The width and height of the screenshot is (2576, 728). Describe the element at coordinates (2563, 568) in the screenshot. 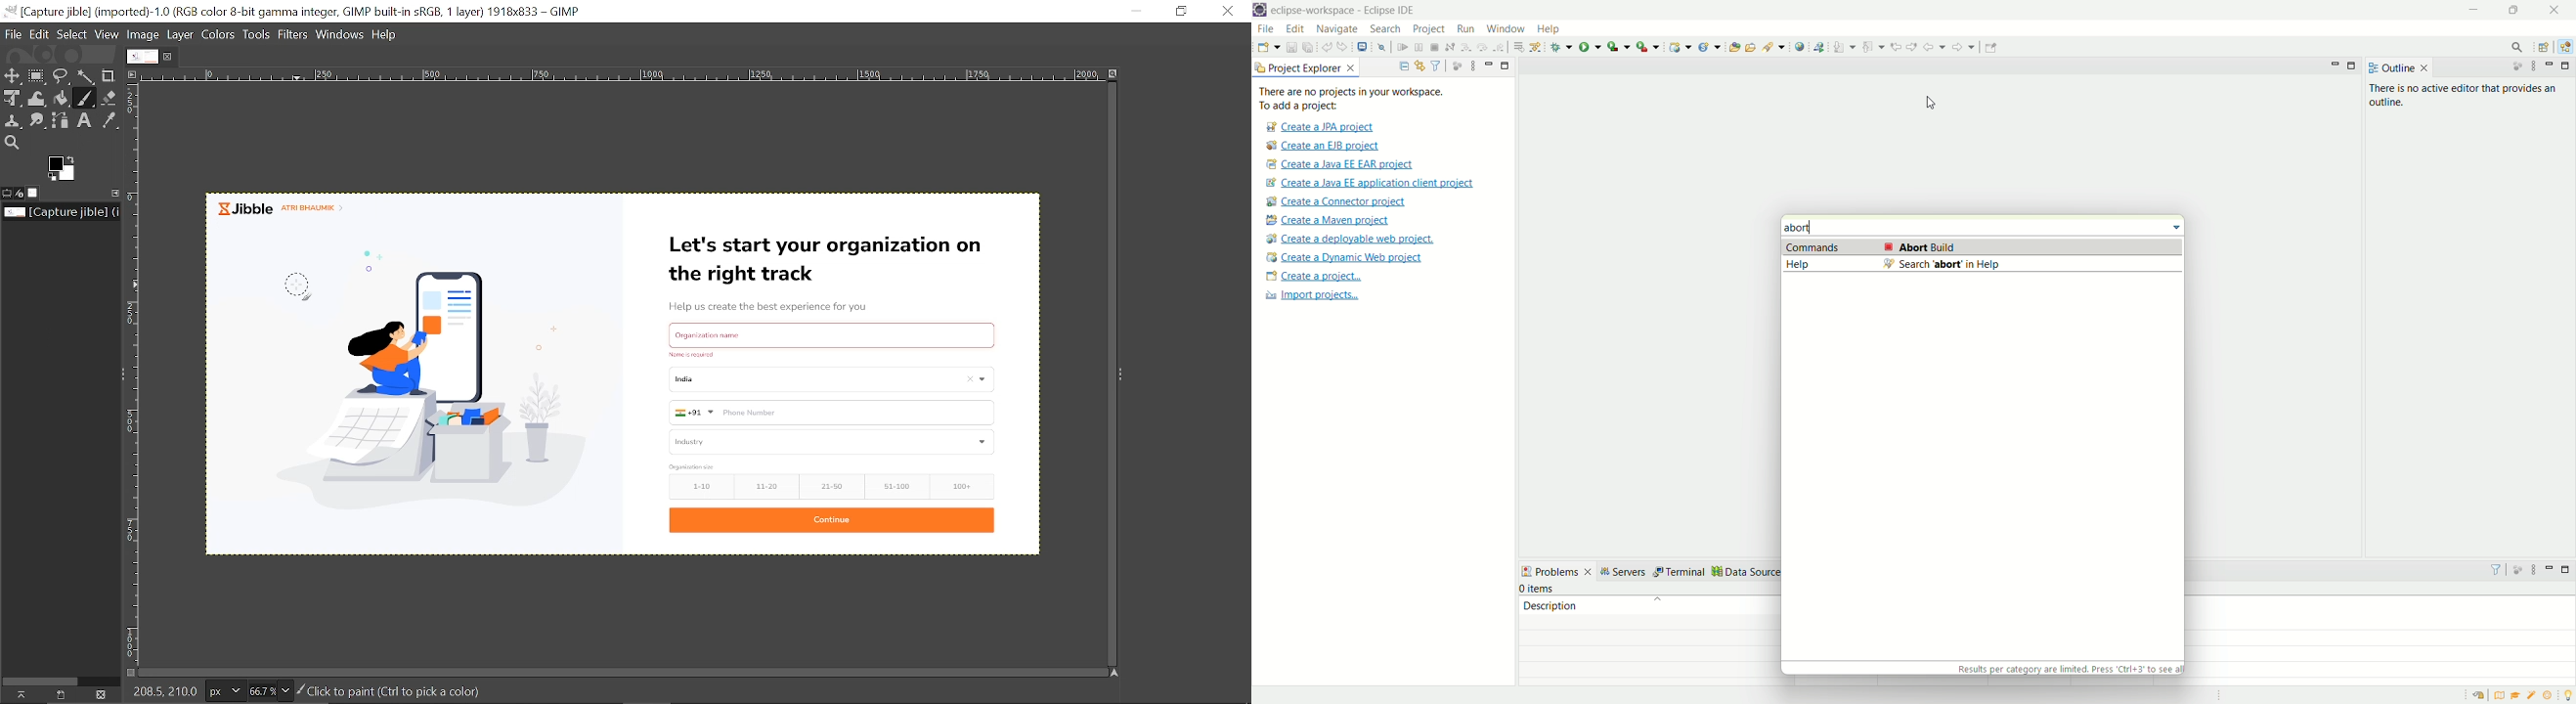

I see `maximize` at that location.